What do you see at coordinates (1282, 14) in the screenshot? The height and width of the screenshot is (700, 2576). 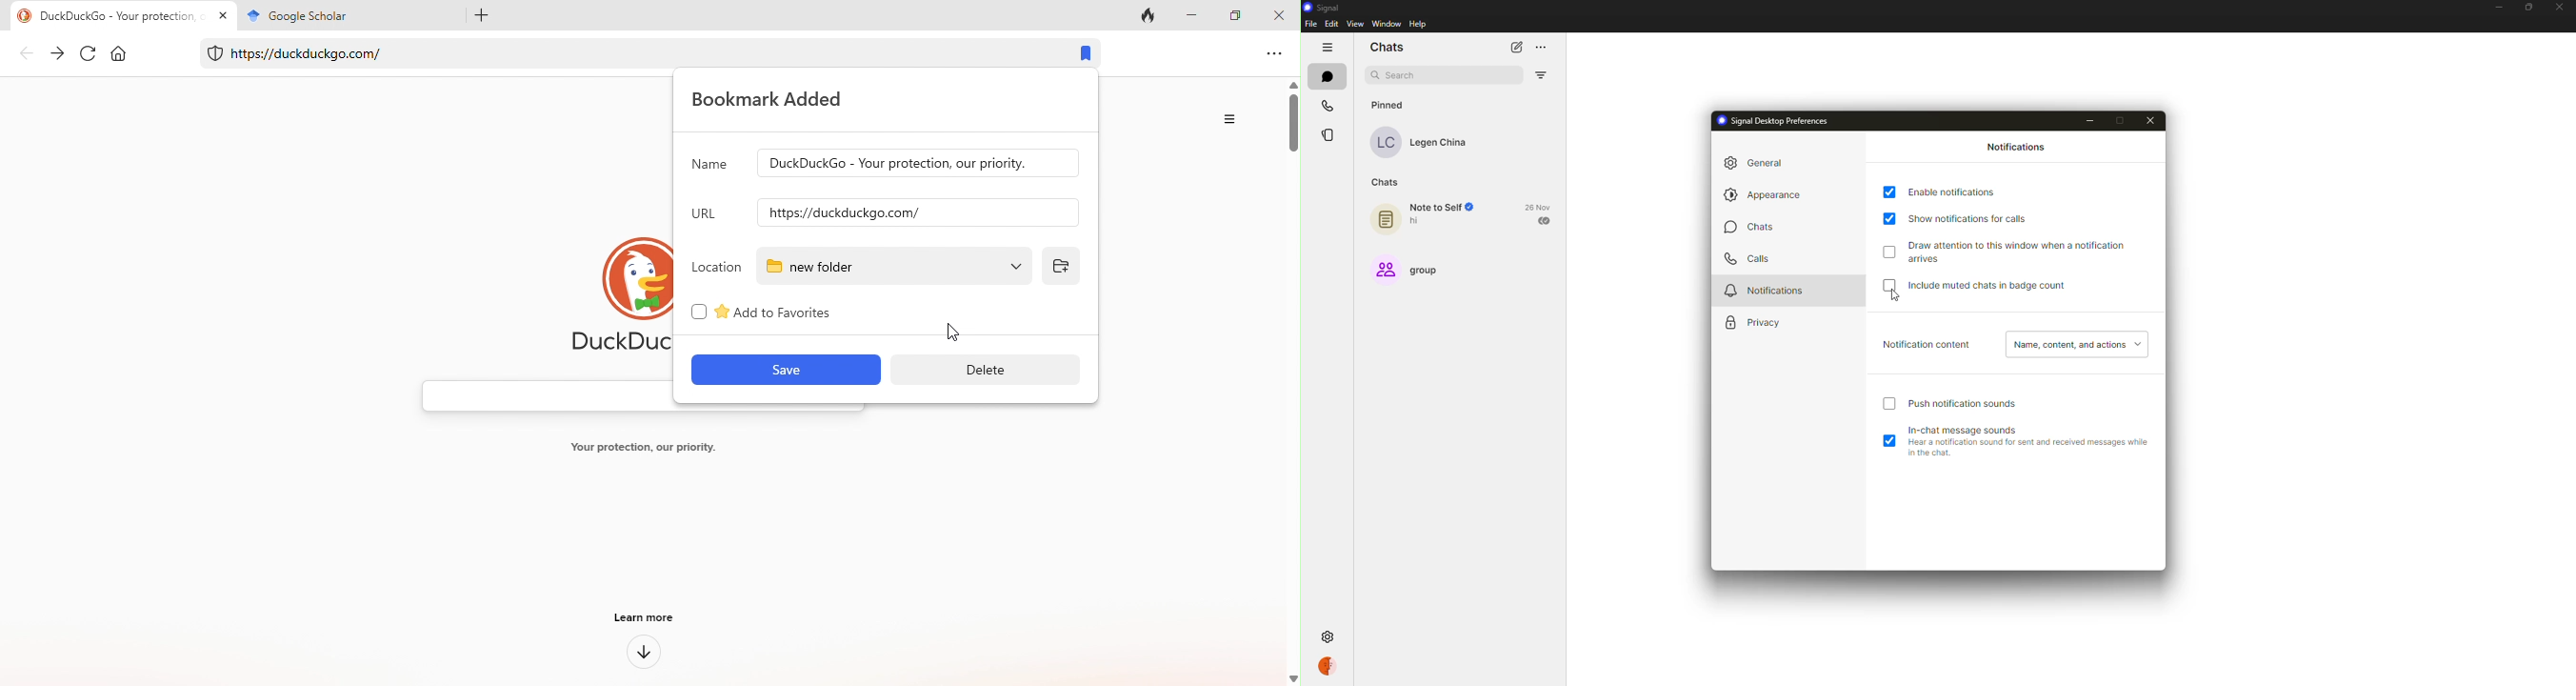 I see `close` at bounding box center [1282, 14].